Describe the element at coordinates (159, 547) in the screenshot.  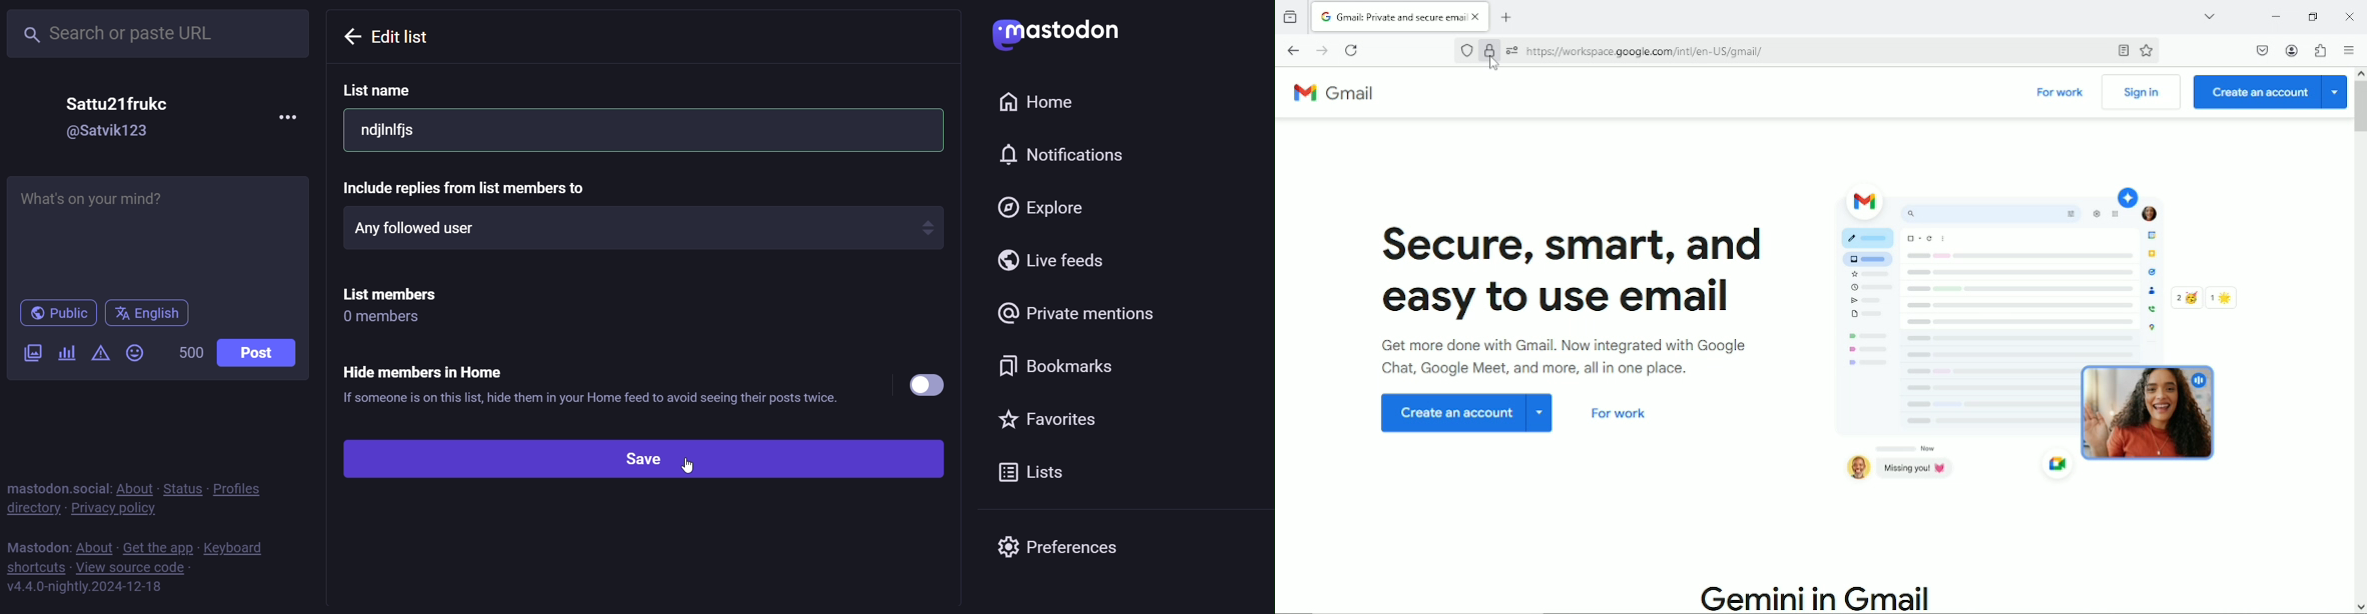
I see `get the app` at that location.